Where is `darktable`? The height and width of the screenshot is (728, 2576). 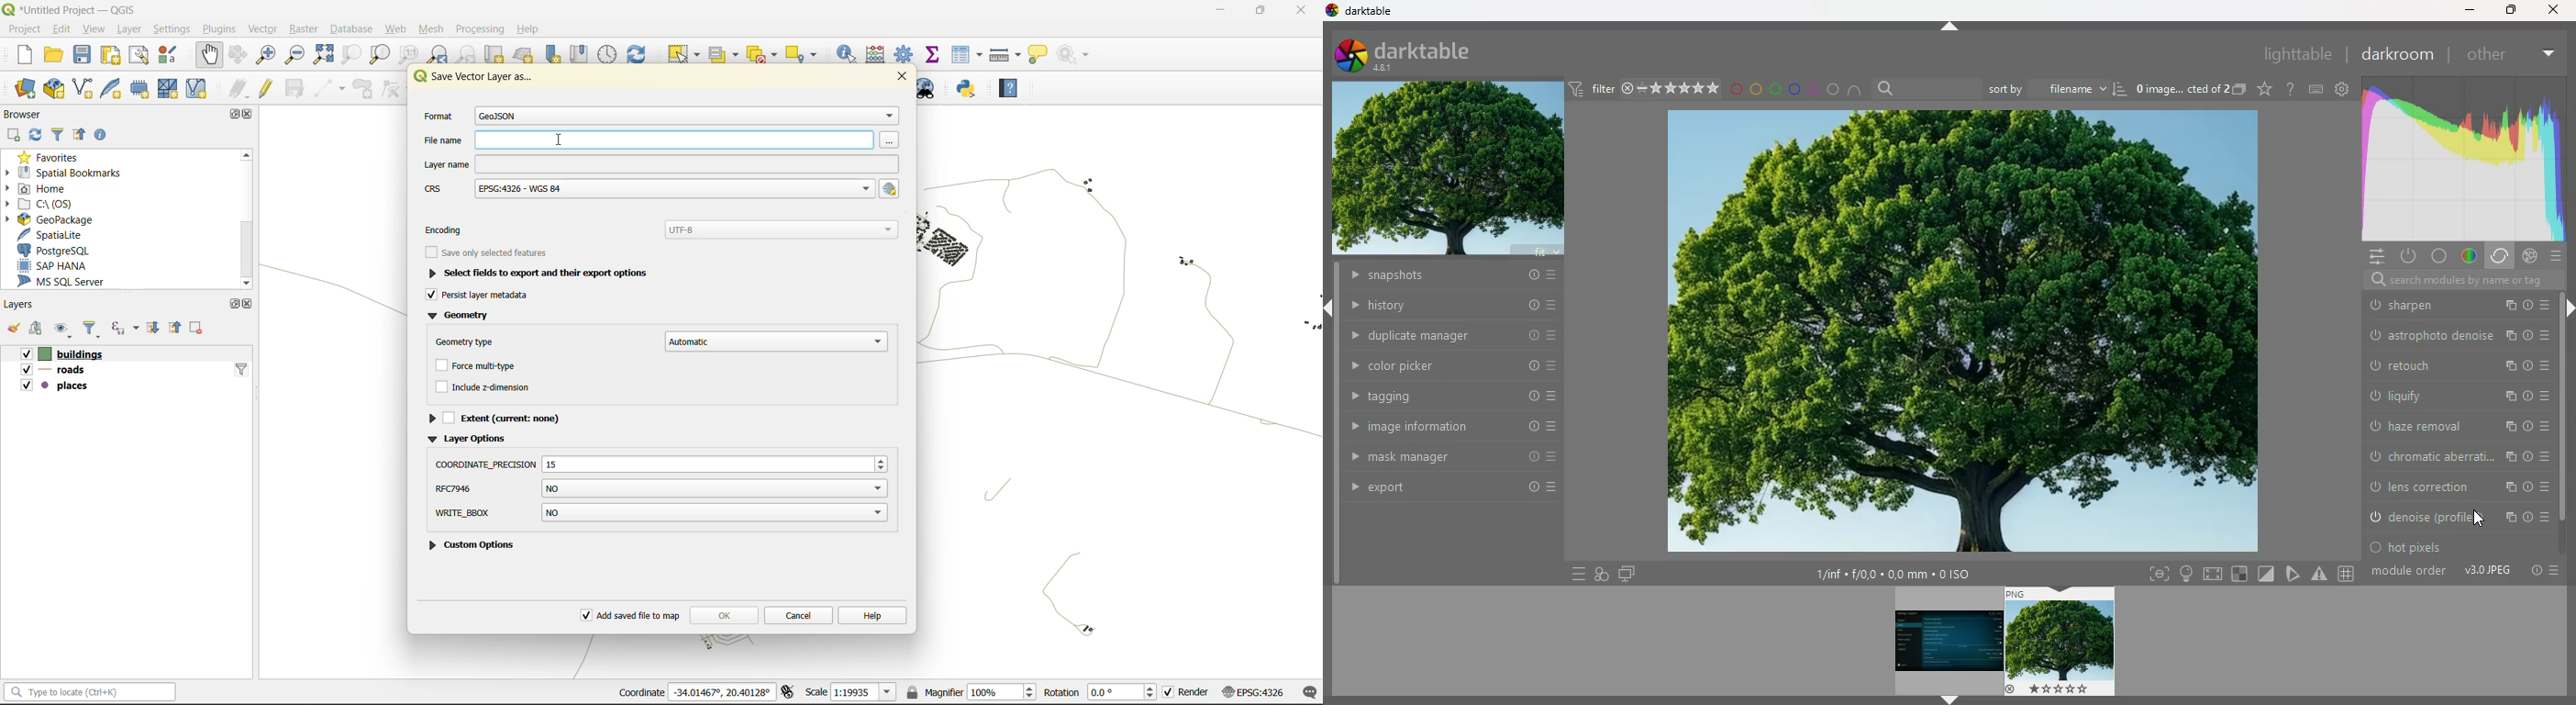 darktable is located at coordinates (1416, 55).